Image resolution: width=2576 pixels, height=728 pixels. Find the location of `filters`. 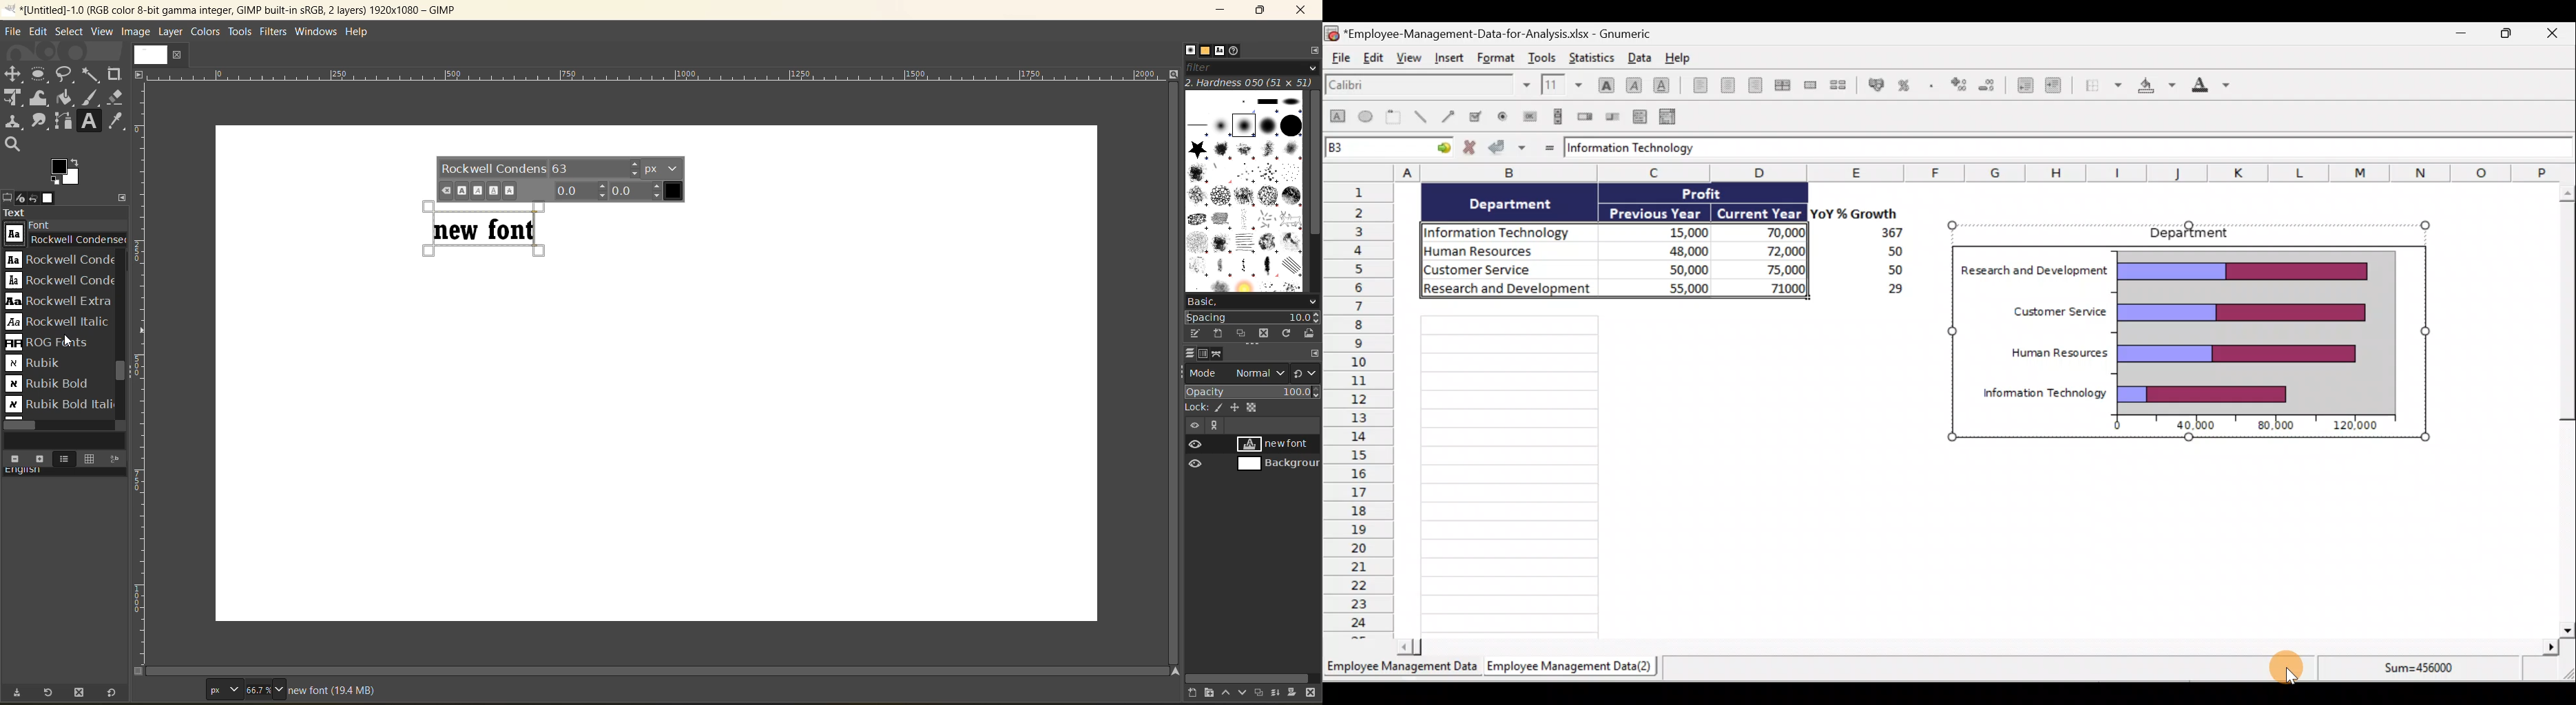

filters is located at coordinates (277, 32).